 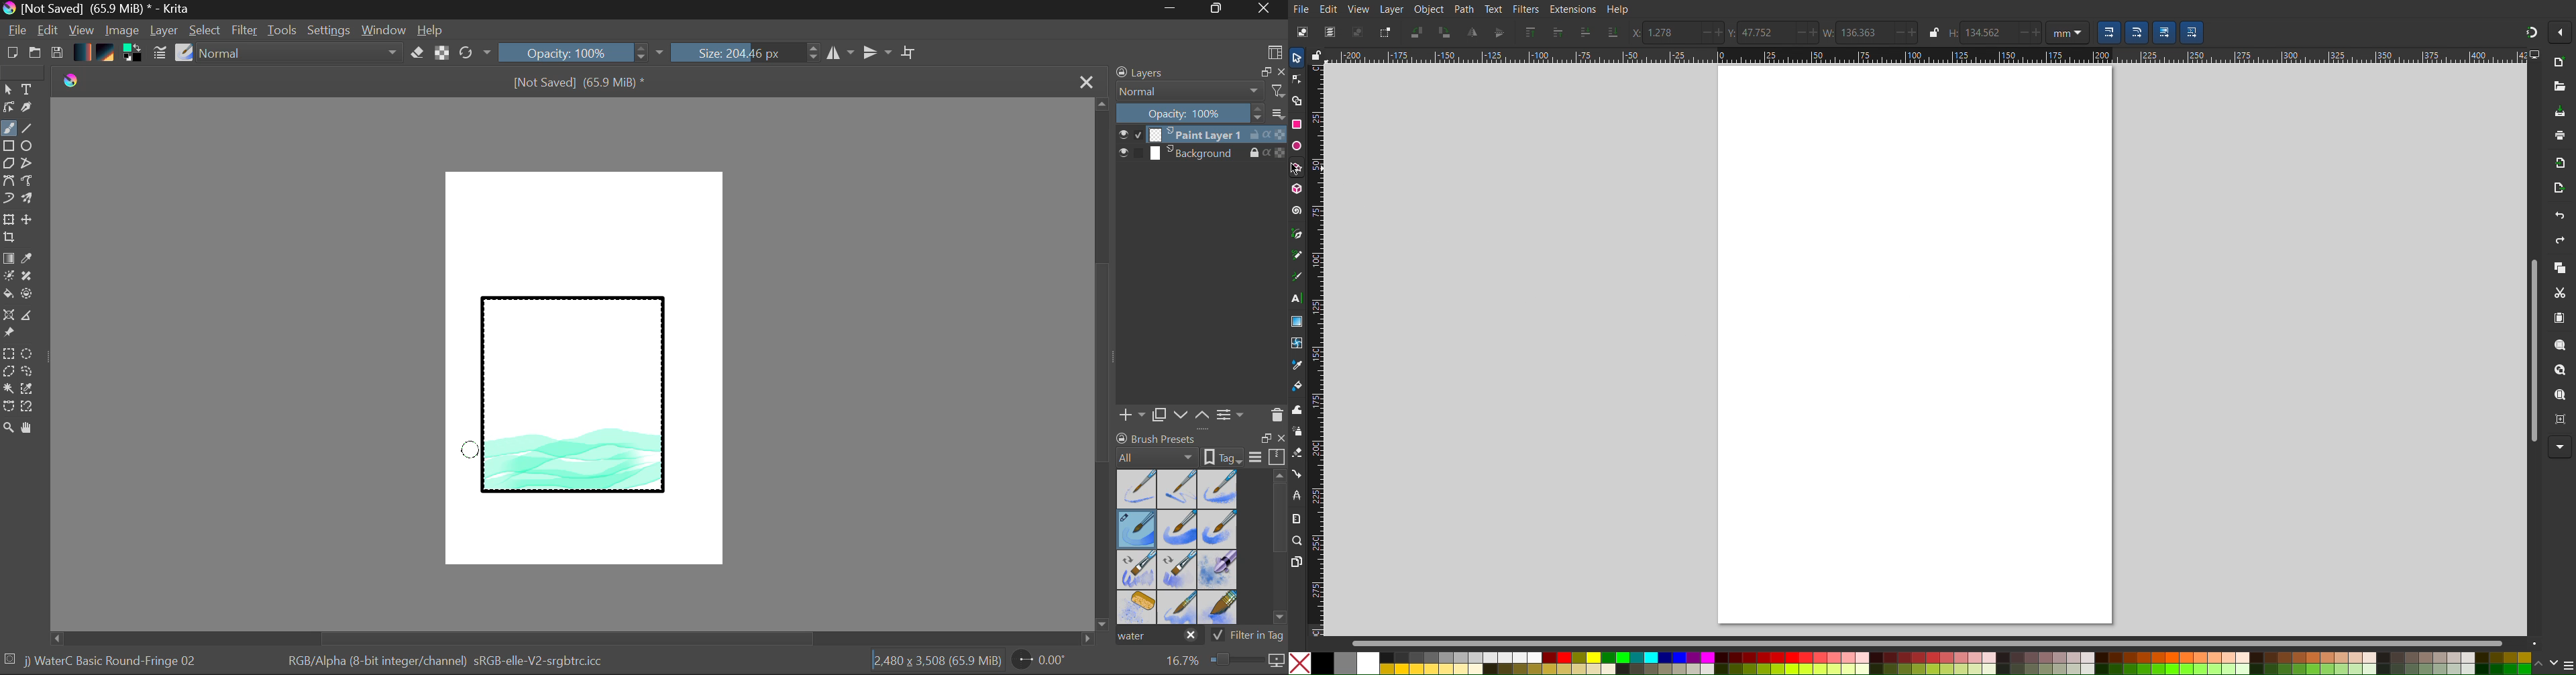 I want to click on increase/decrease, so click(x=1807, y=32).